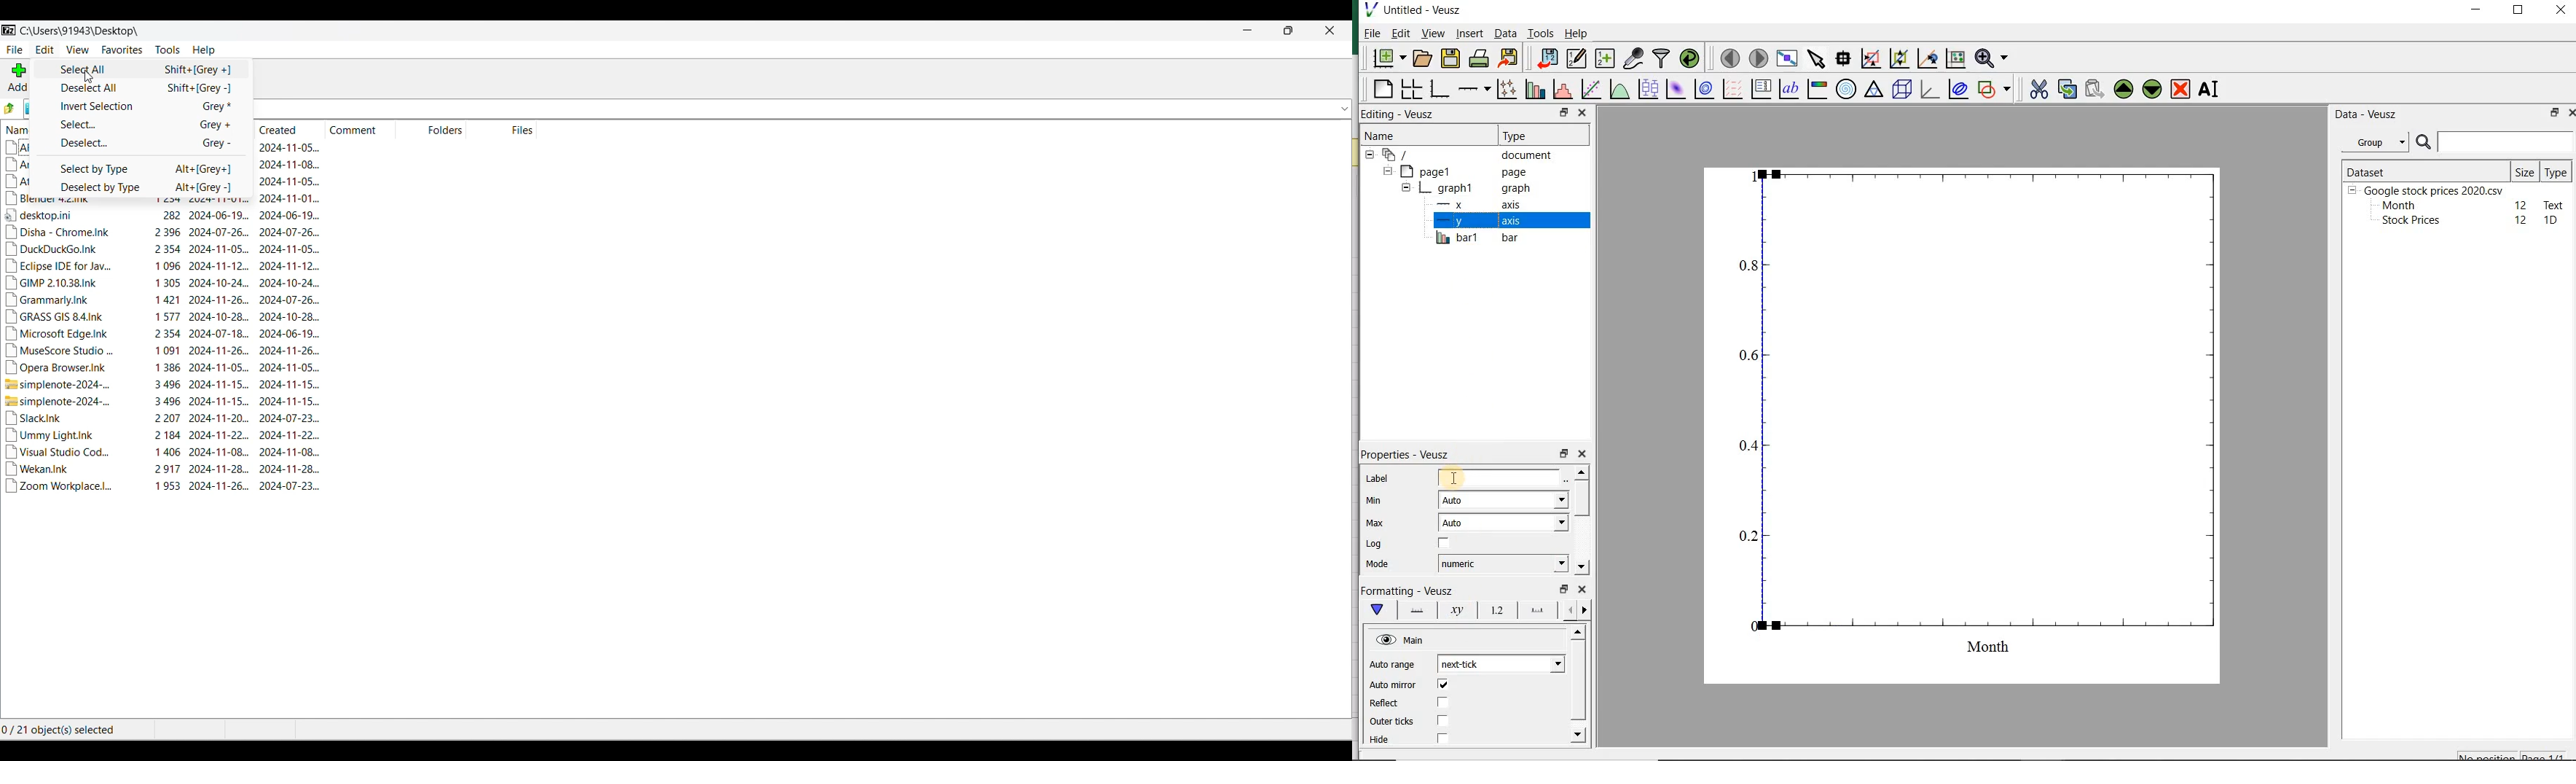  Describe the element at coordinates (1443, 545) in the screenshot. I see `check/uncheck` at that location.